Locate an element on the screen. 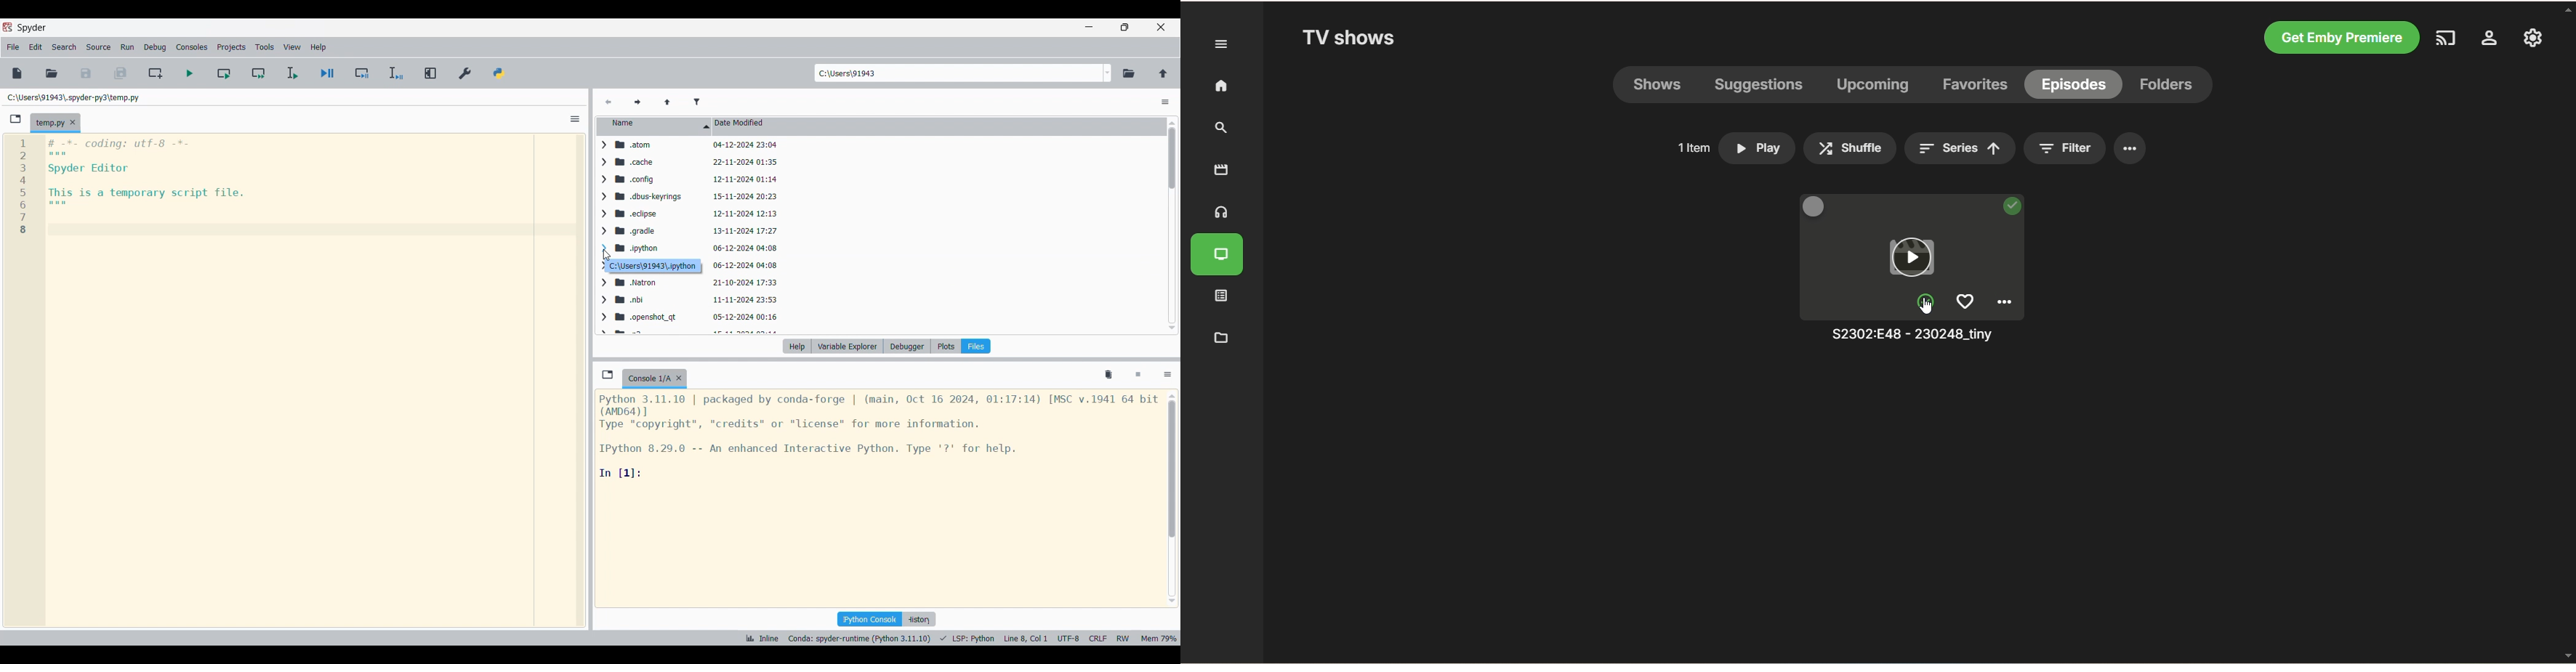  Preferences is located at coordinates (466, 74).